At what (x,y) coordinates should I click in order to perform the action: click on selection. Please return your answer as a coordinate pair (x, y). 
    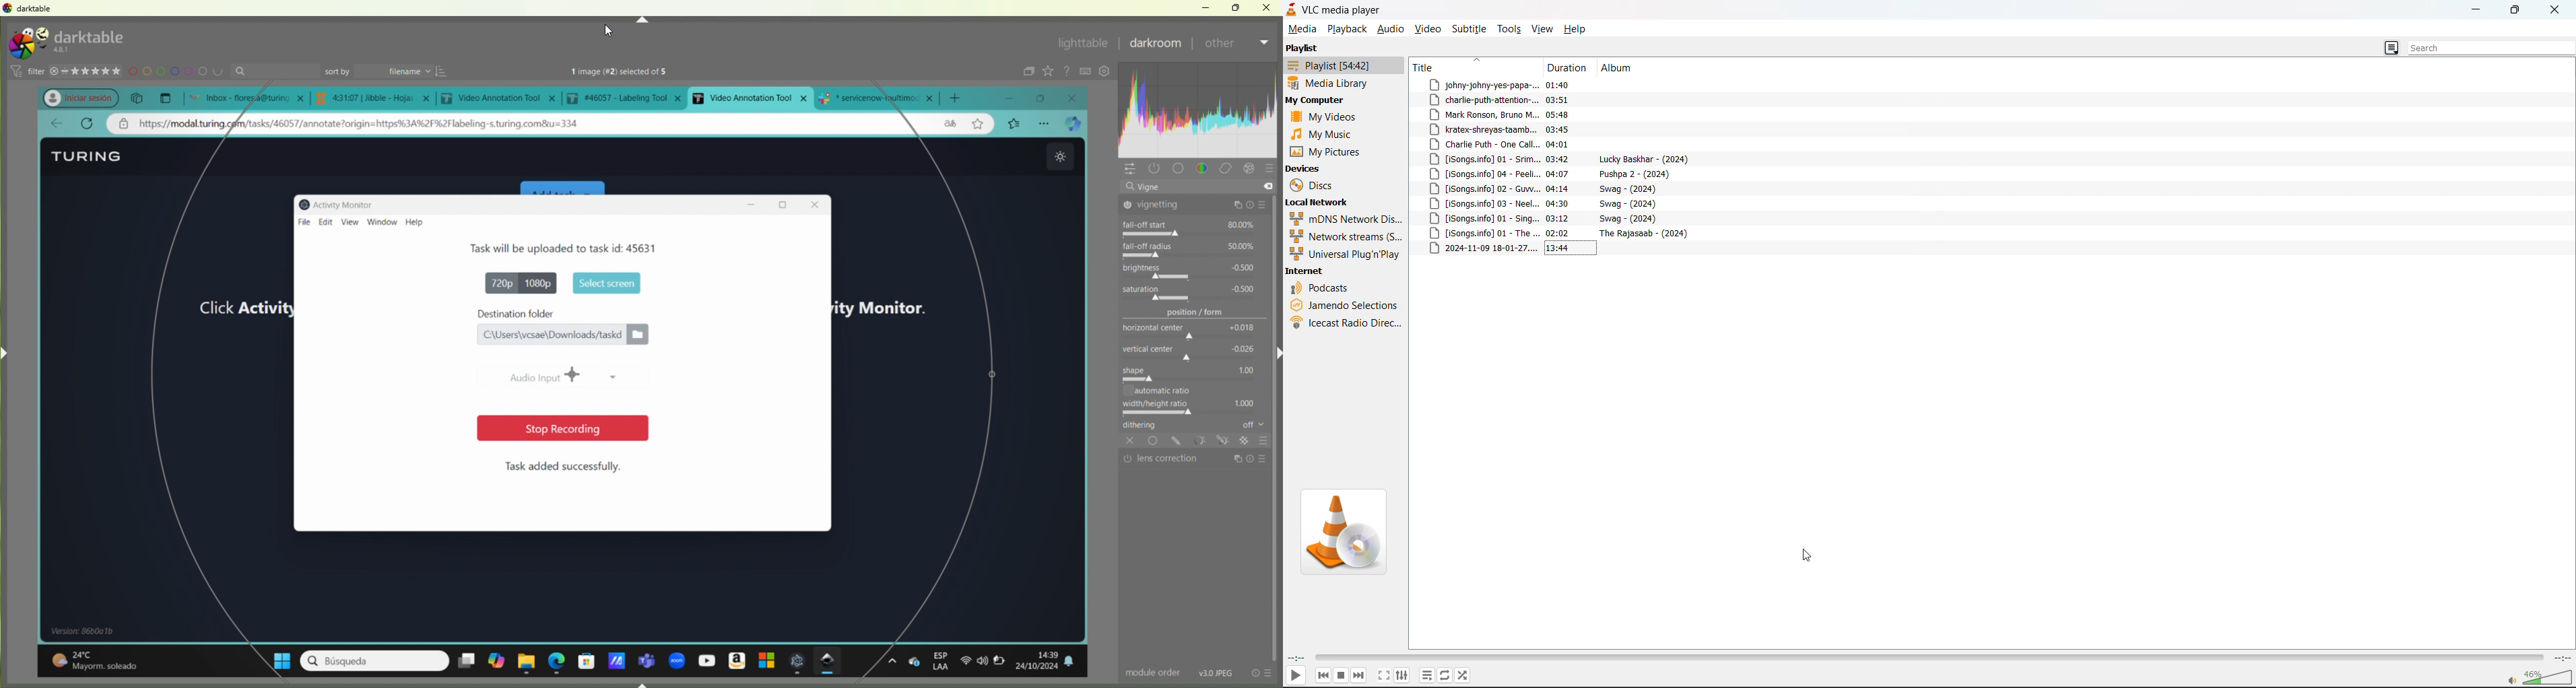
    Looking at the image, I should click on (991, 386).